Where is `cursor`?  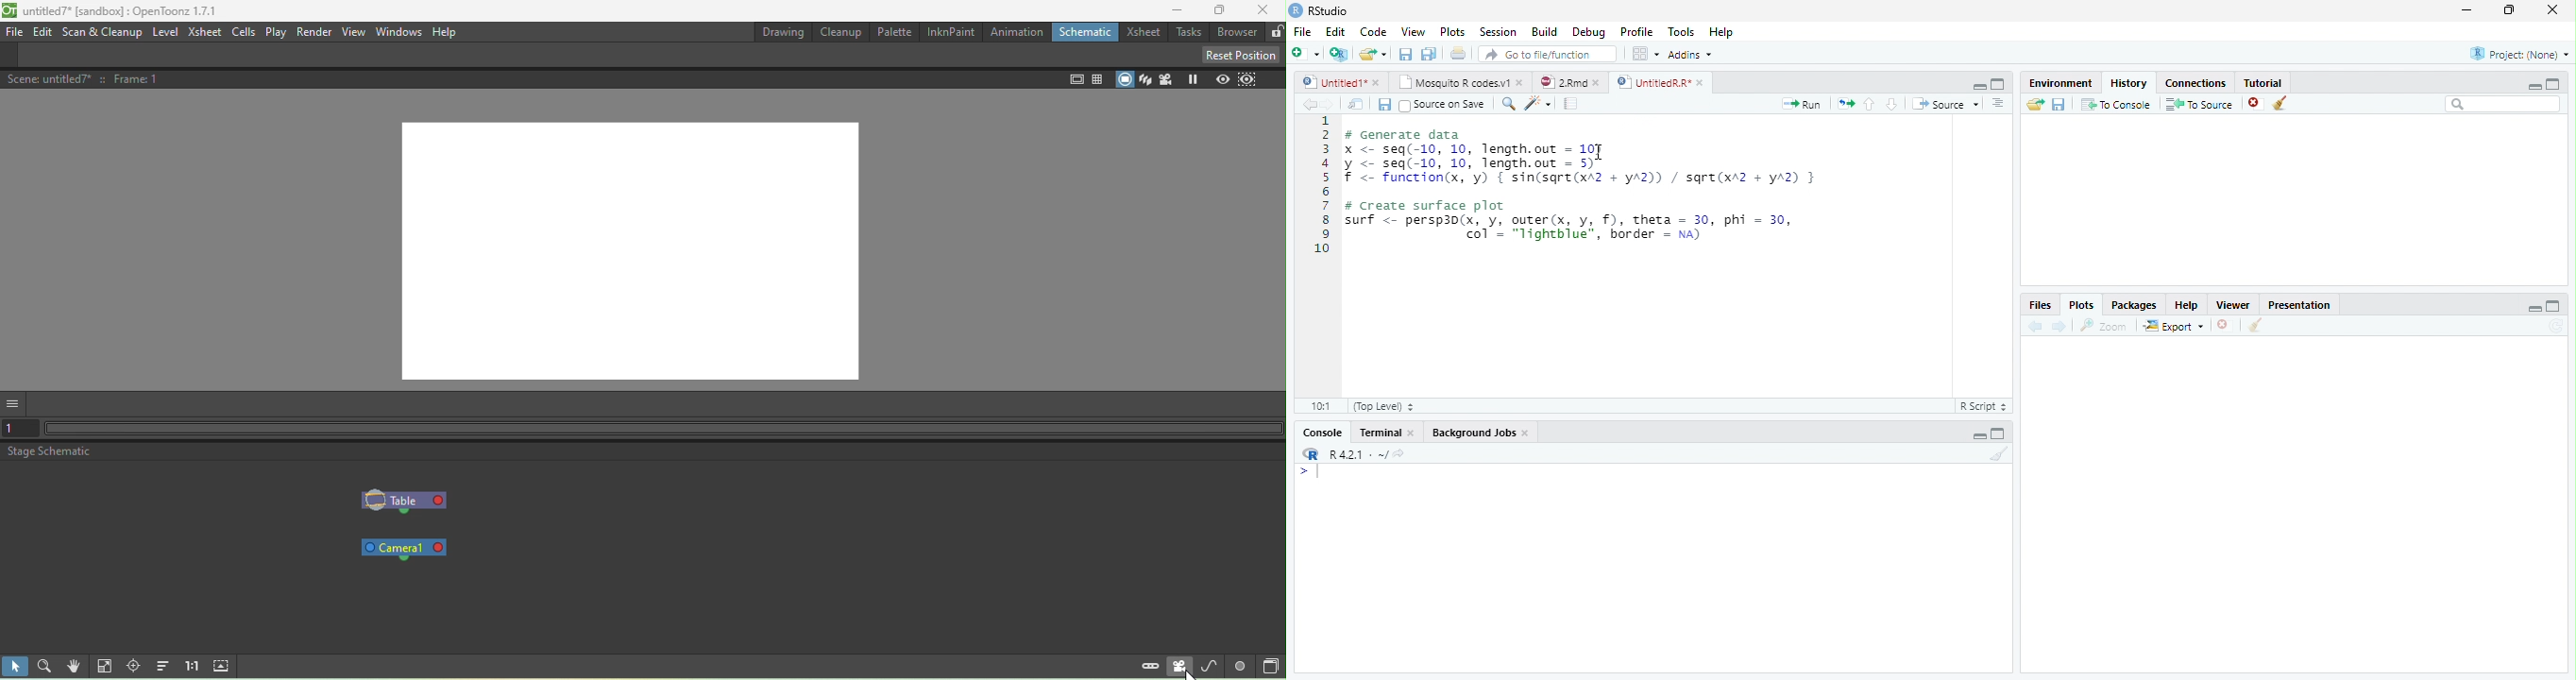 cursor is located at coordinates (1598, 152).